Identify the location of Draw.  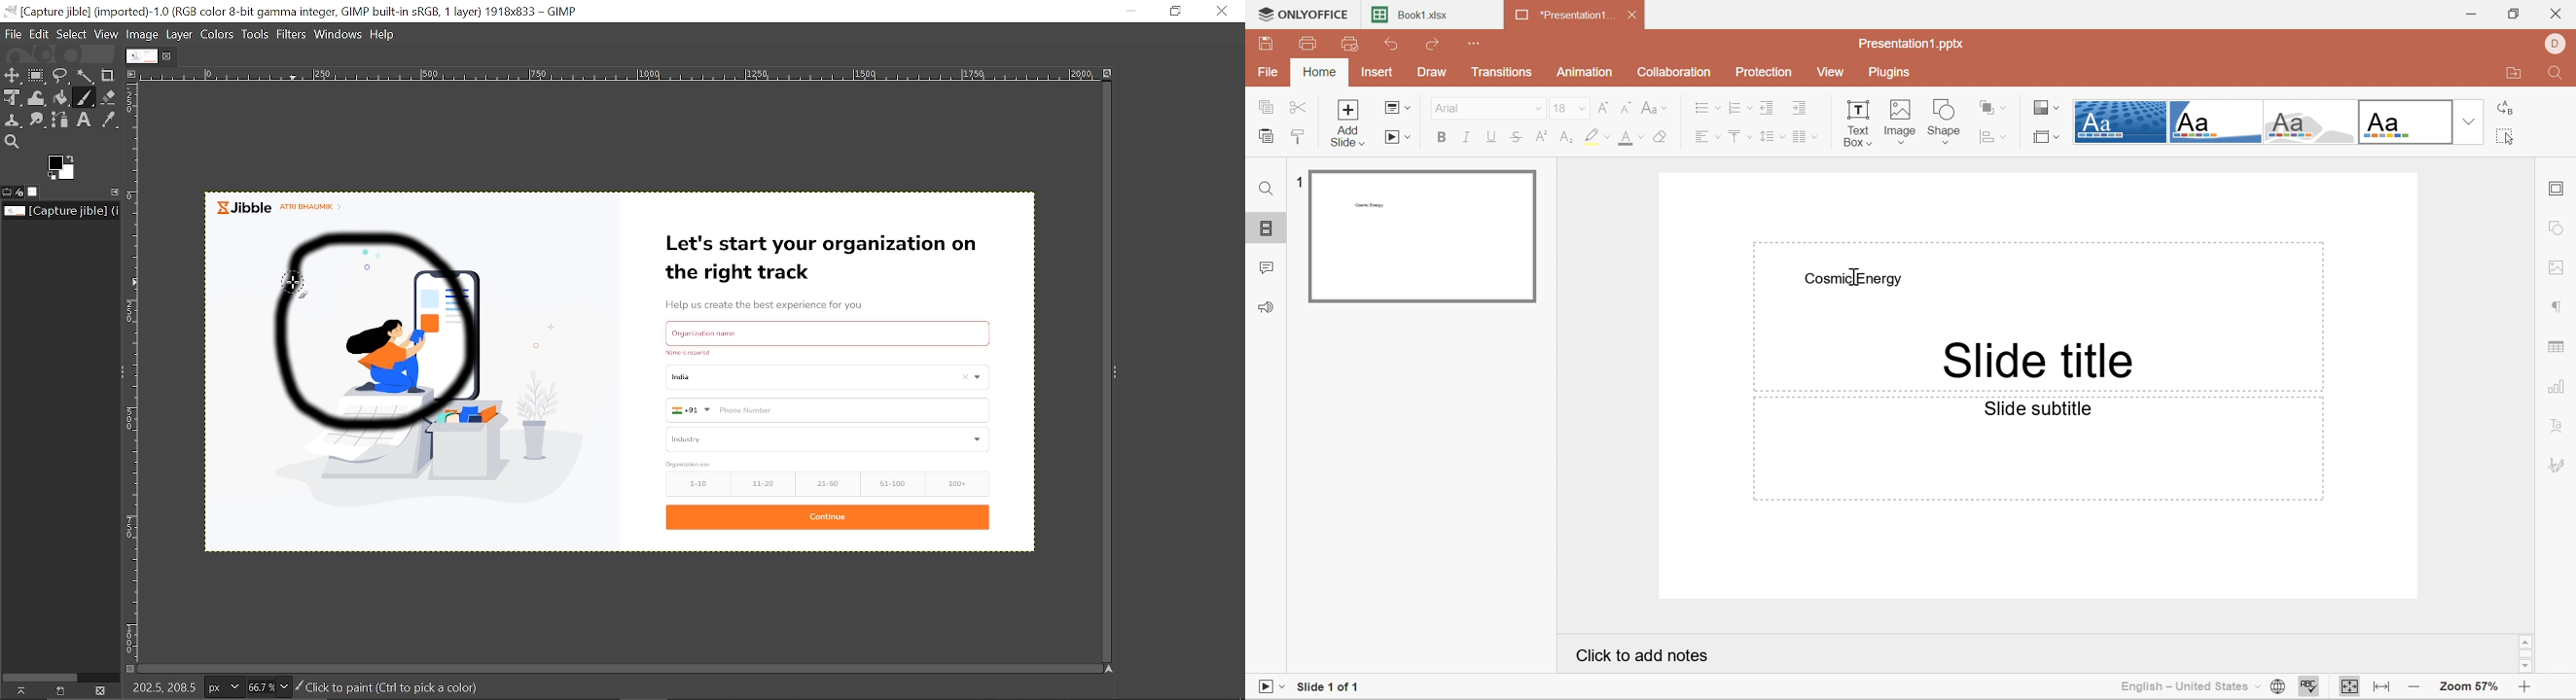
(1432, 73).